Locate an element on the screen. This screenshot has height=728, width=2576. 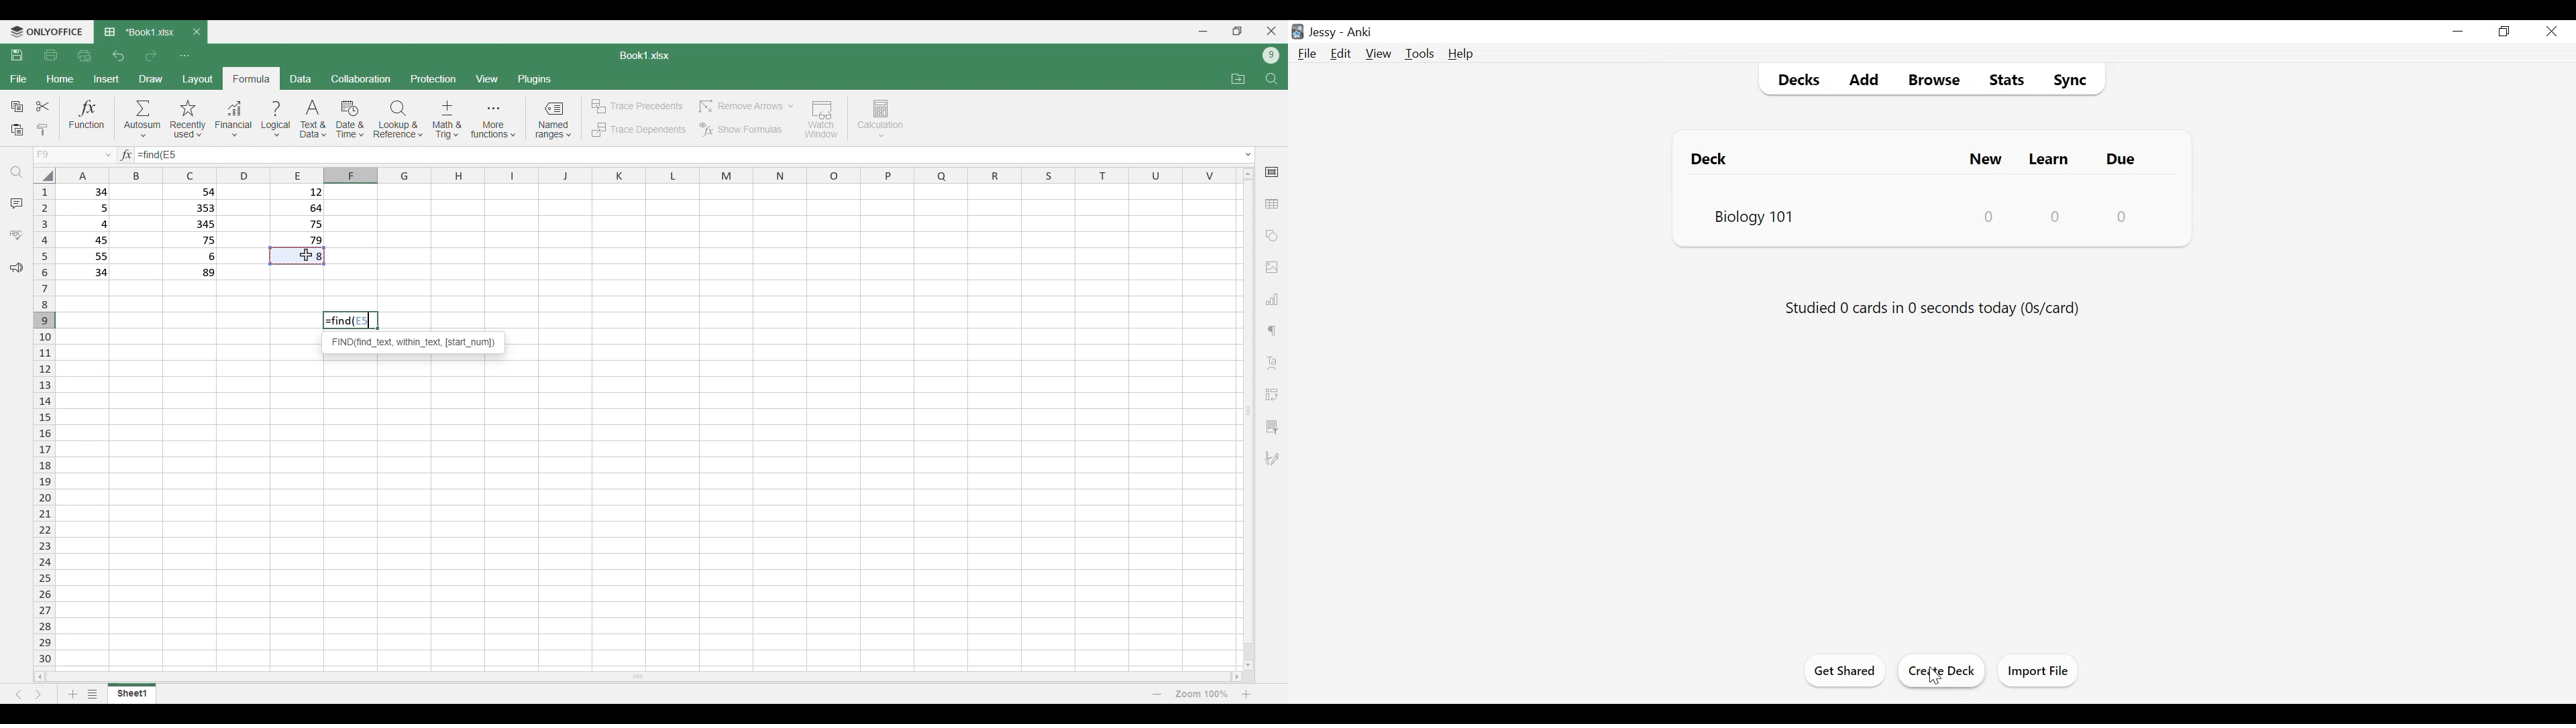
Date and time is located at coordinates (350, 119).